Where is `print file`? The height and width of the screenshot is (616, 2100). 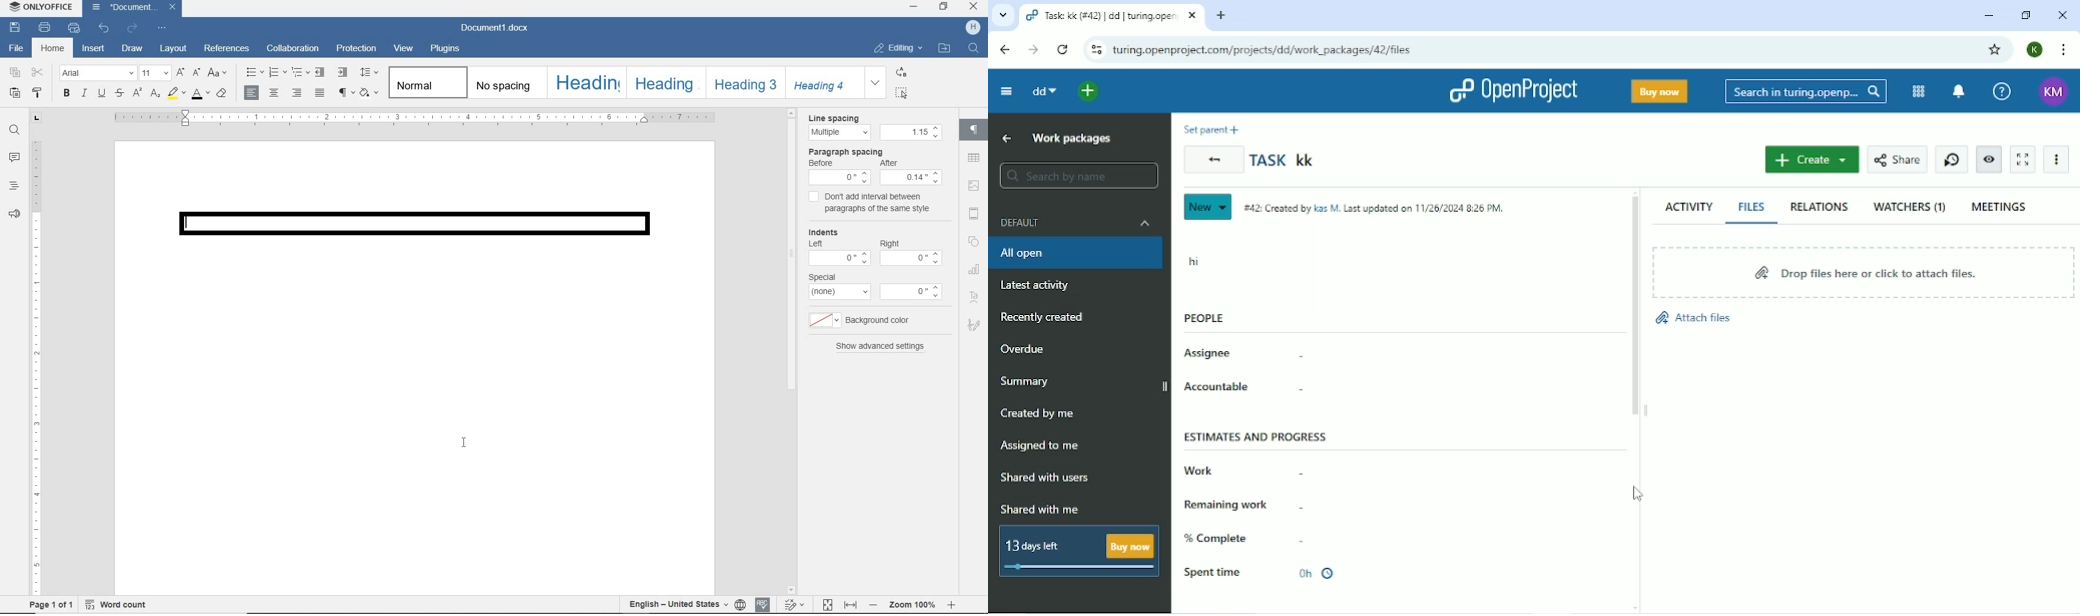
print file is located at coordinates (45, 28).